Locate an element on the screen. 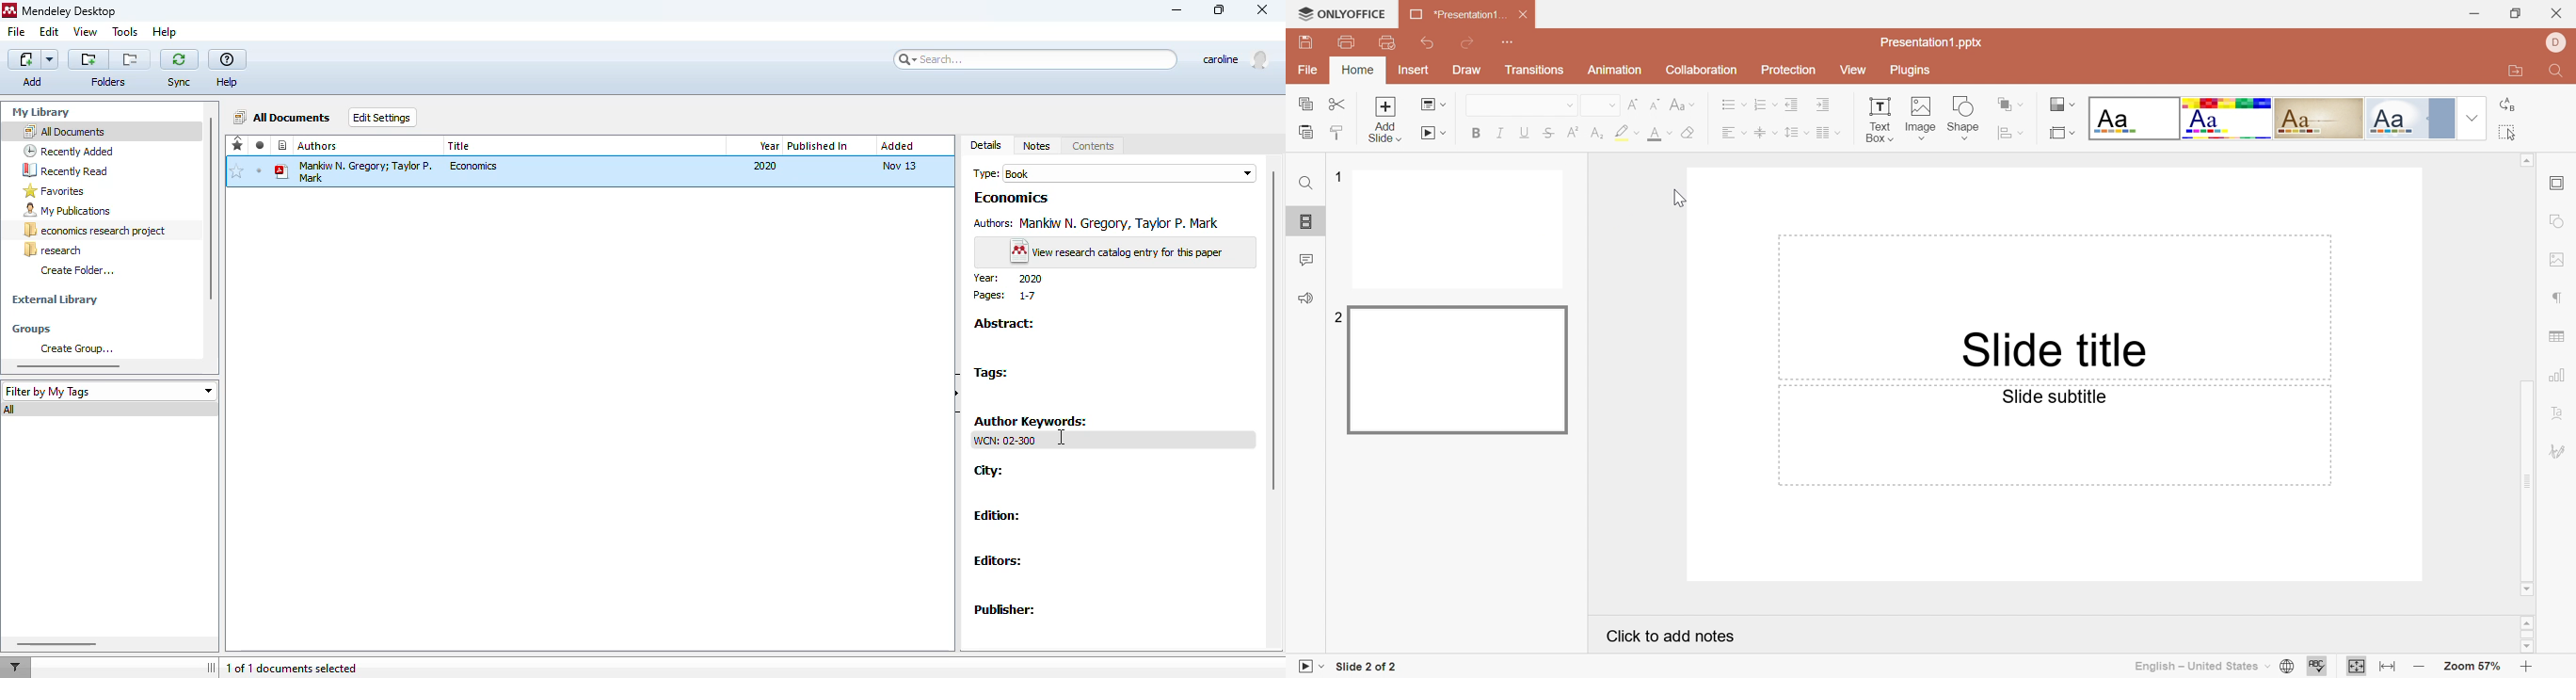 The height and width of the screenshot is (700, 2576). Drop Down is located at coordinates (1565, 106).